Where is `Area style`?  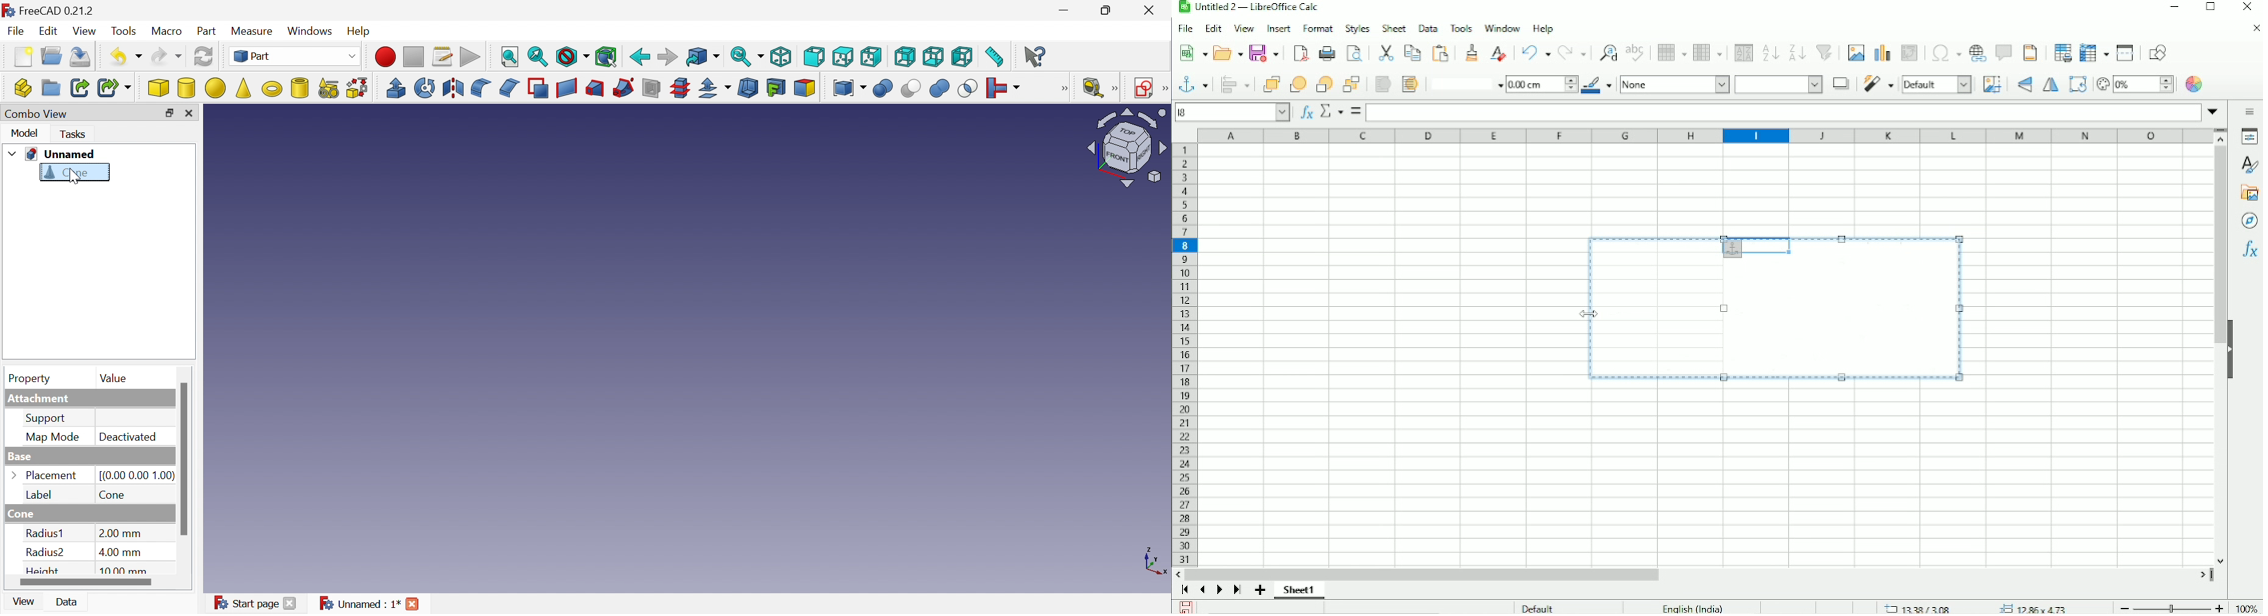
Area style is located at coordinates (1721, 85).